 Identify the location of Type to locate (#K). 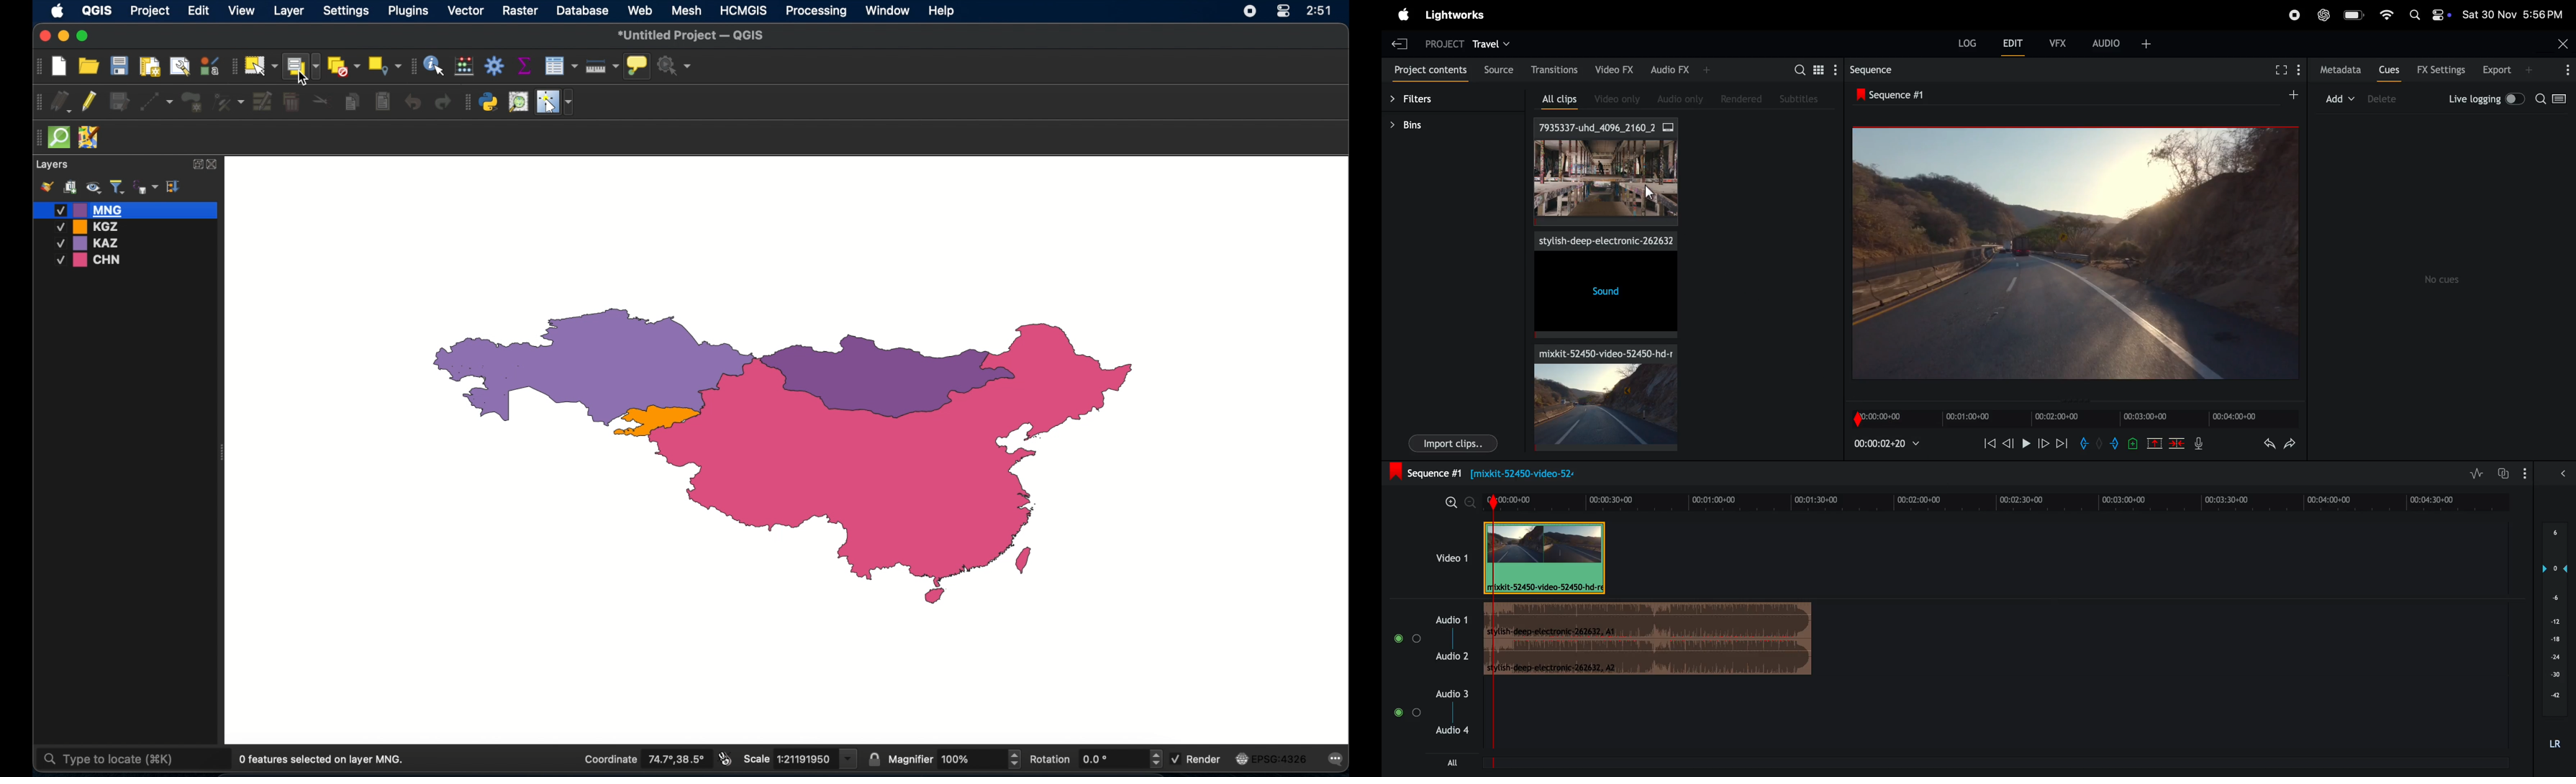
(120, 760).